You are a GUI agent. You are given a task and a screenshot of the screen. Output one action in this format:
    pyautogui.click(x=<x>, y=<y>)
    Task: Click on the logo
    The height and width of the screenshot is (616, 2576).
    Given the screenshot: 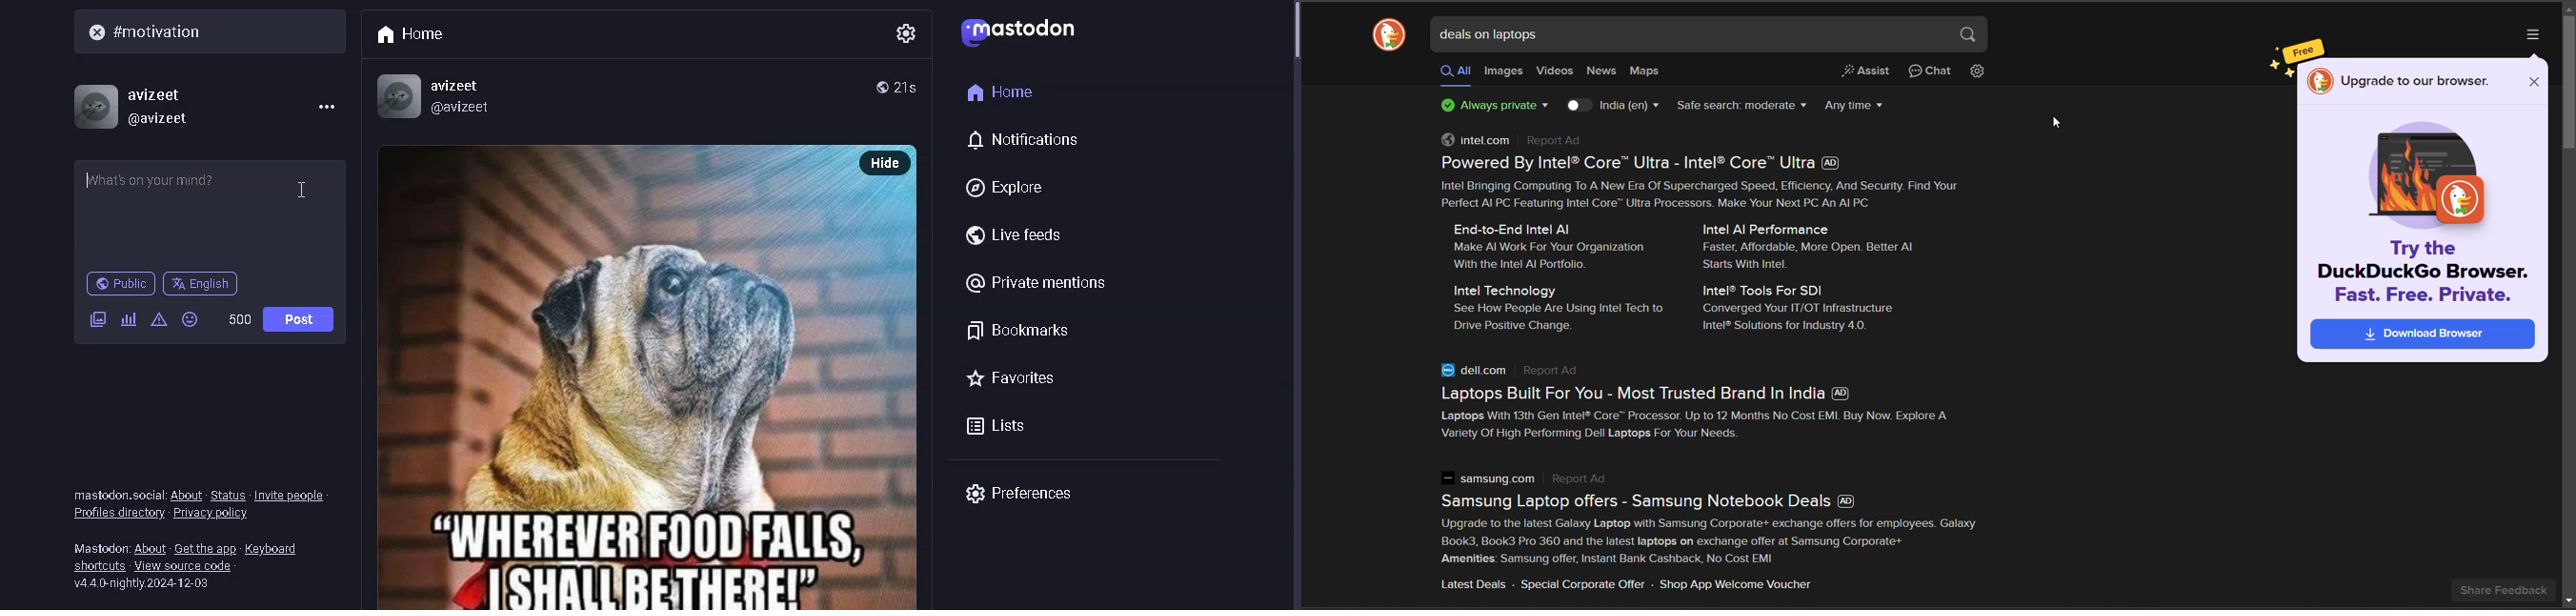 What is the action you would take?
    pyautogui.click(x=1025, y=35)
    